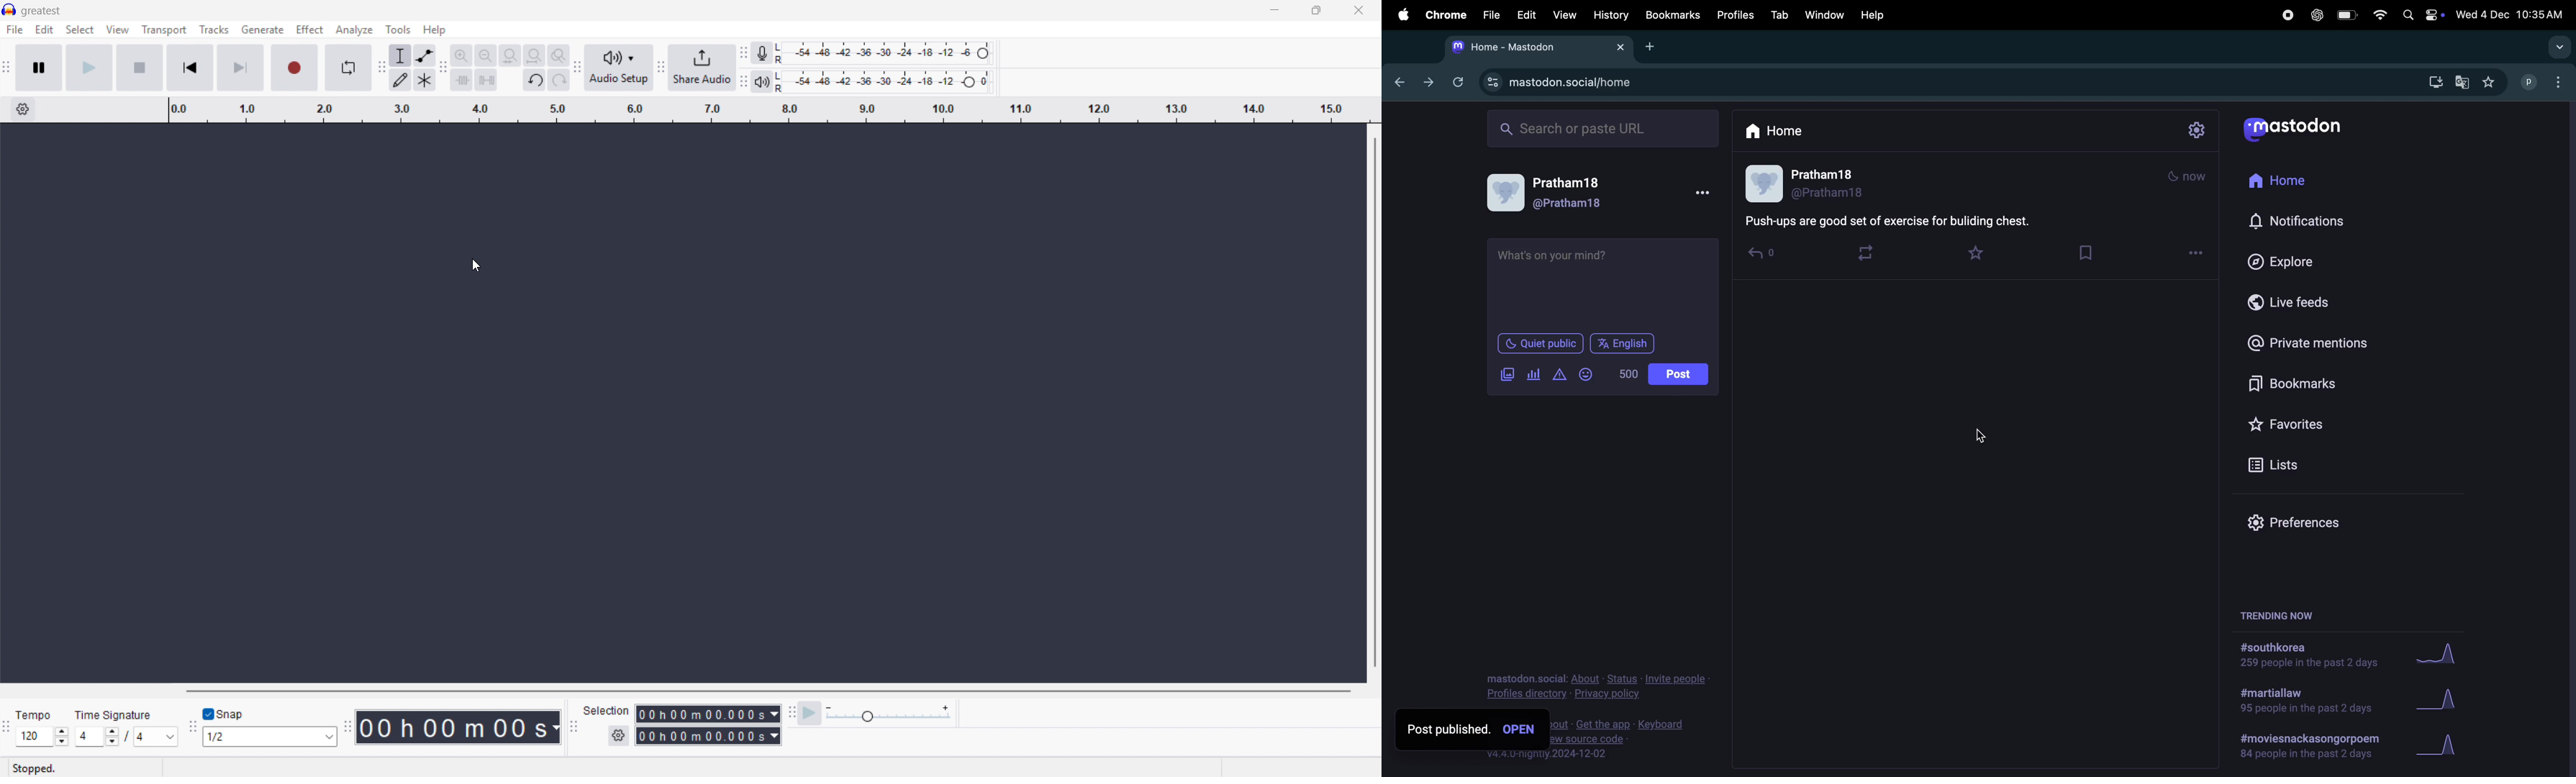 The image size is (2576, 784). Describe the element at coordinates (2432, 82) in the screenshot. I see `download mastodon` at that location.